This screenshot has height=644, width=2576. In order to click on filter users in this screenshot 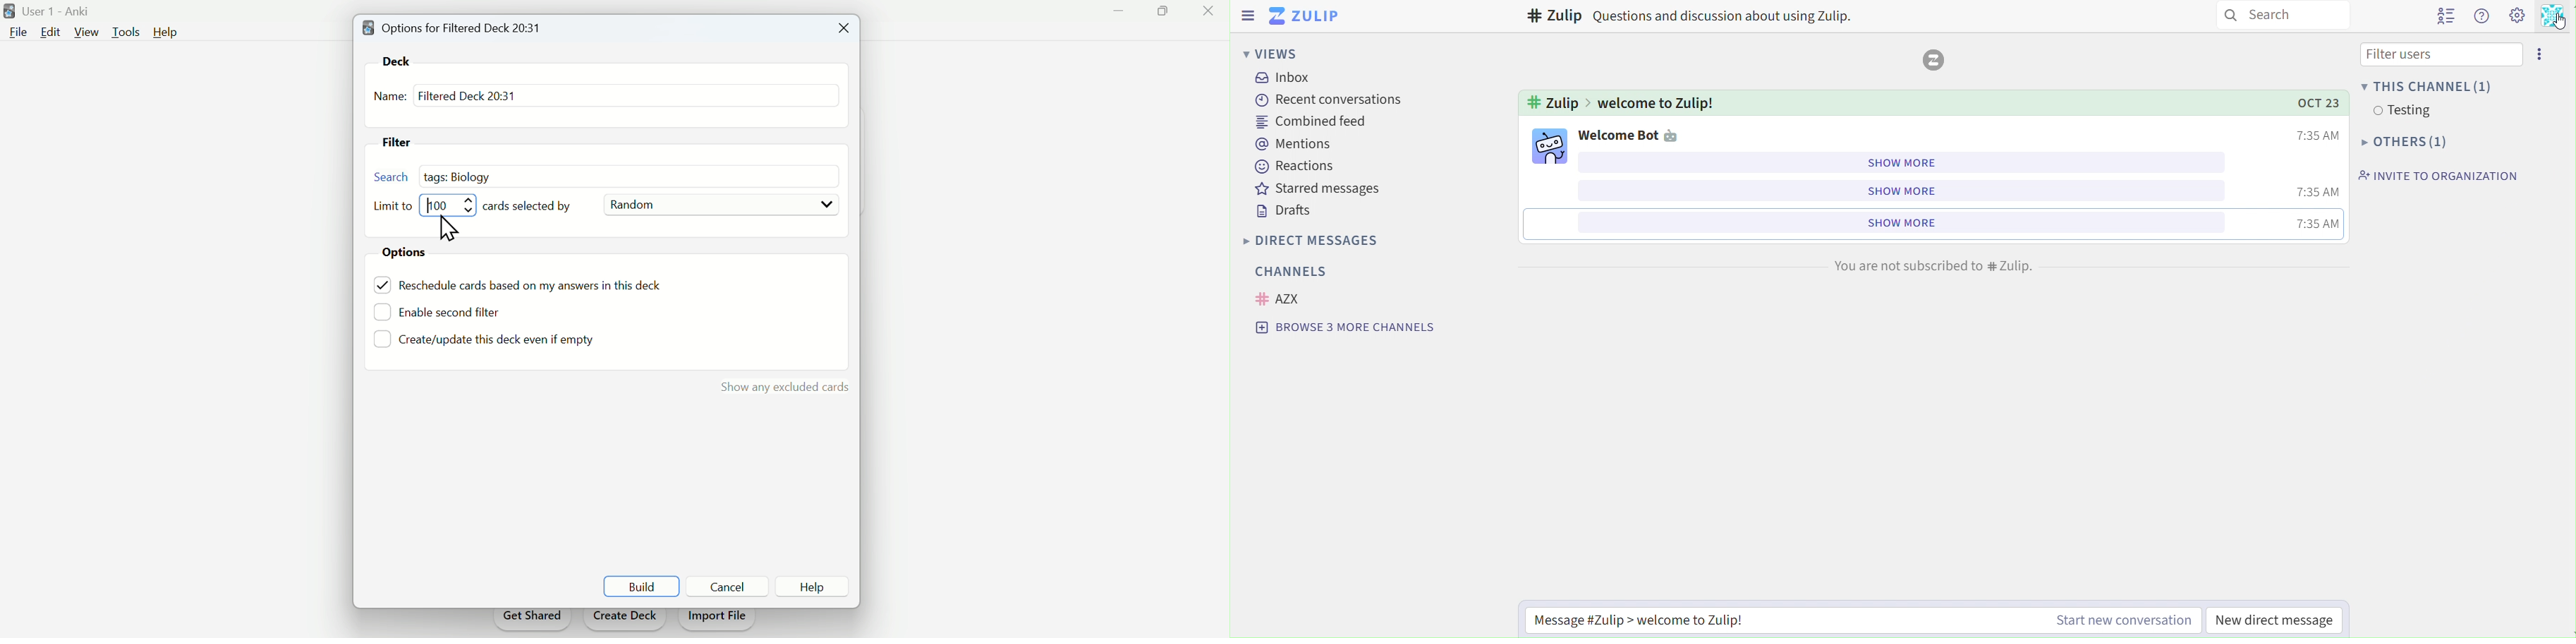, I will do `click(2434, 54)`.